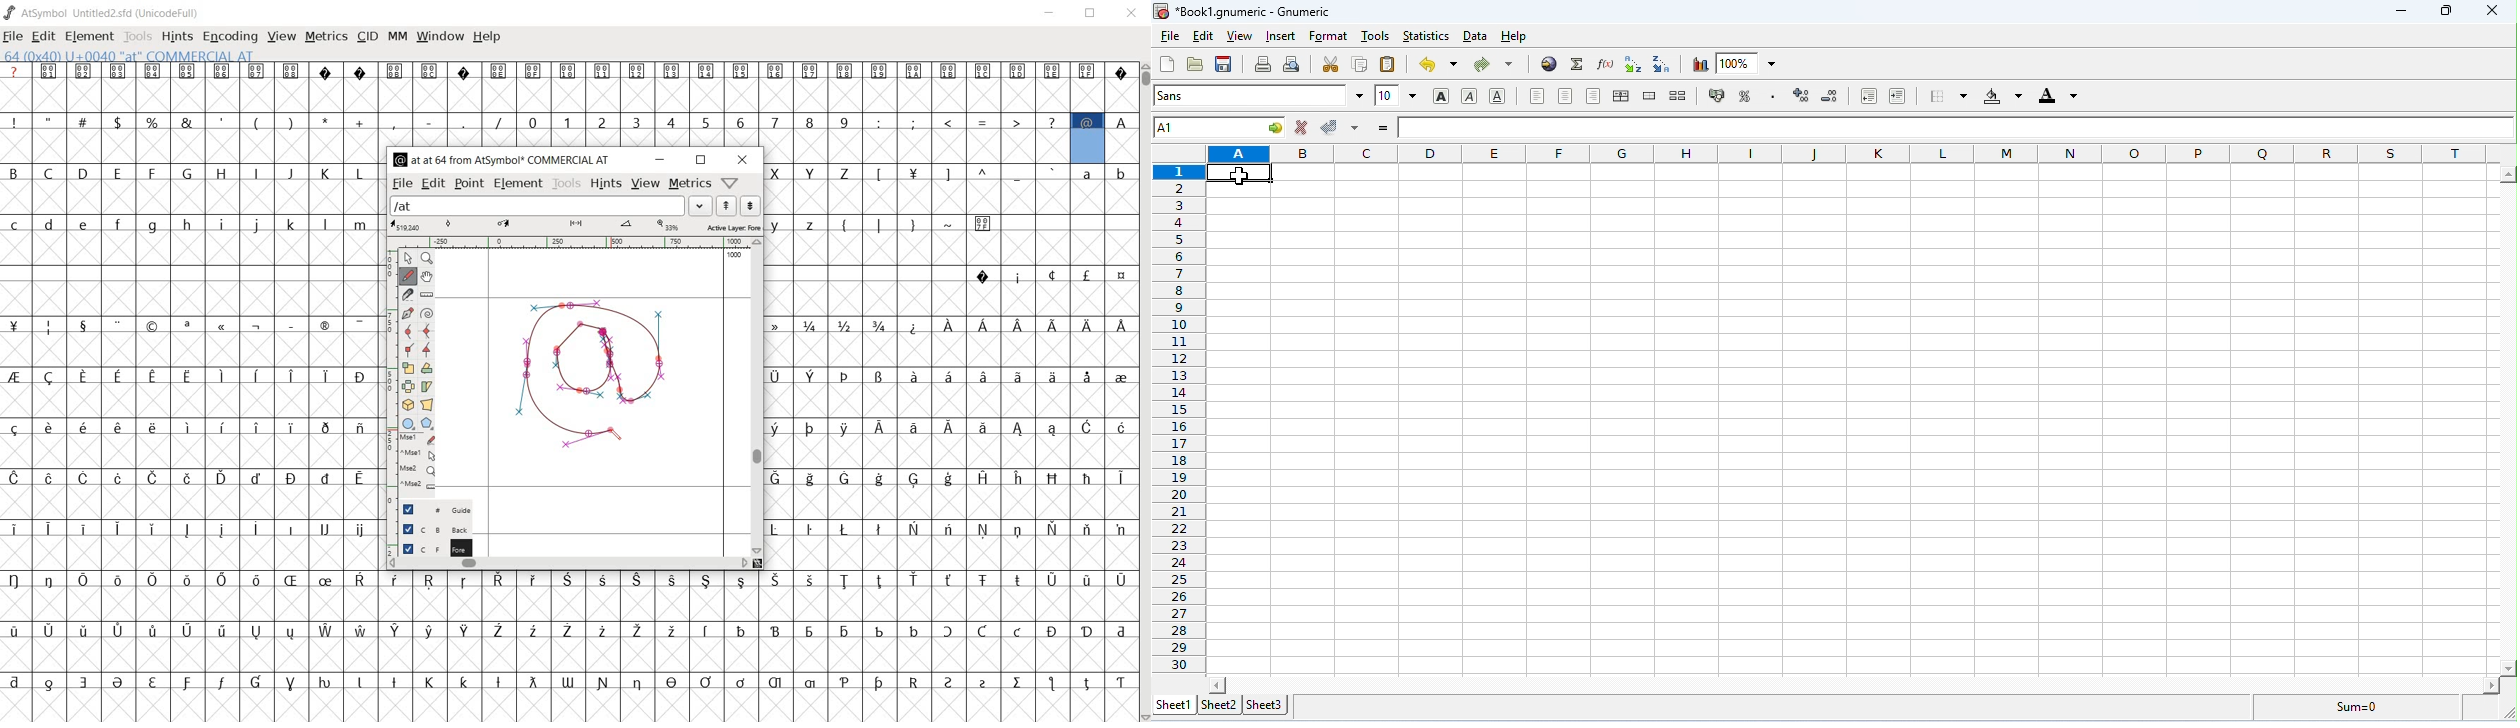  Describe the element at coordinates (1620, 96) in the screenshot. I see `center horizontally across selection` at that location.